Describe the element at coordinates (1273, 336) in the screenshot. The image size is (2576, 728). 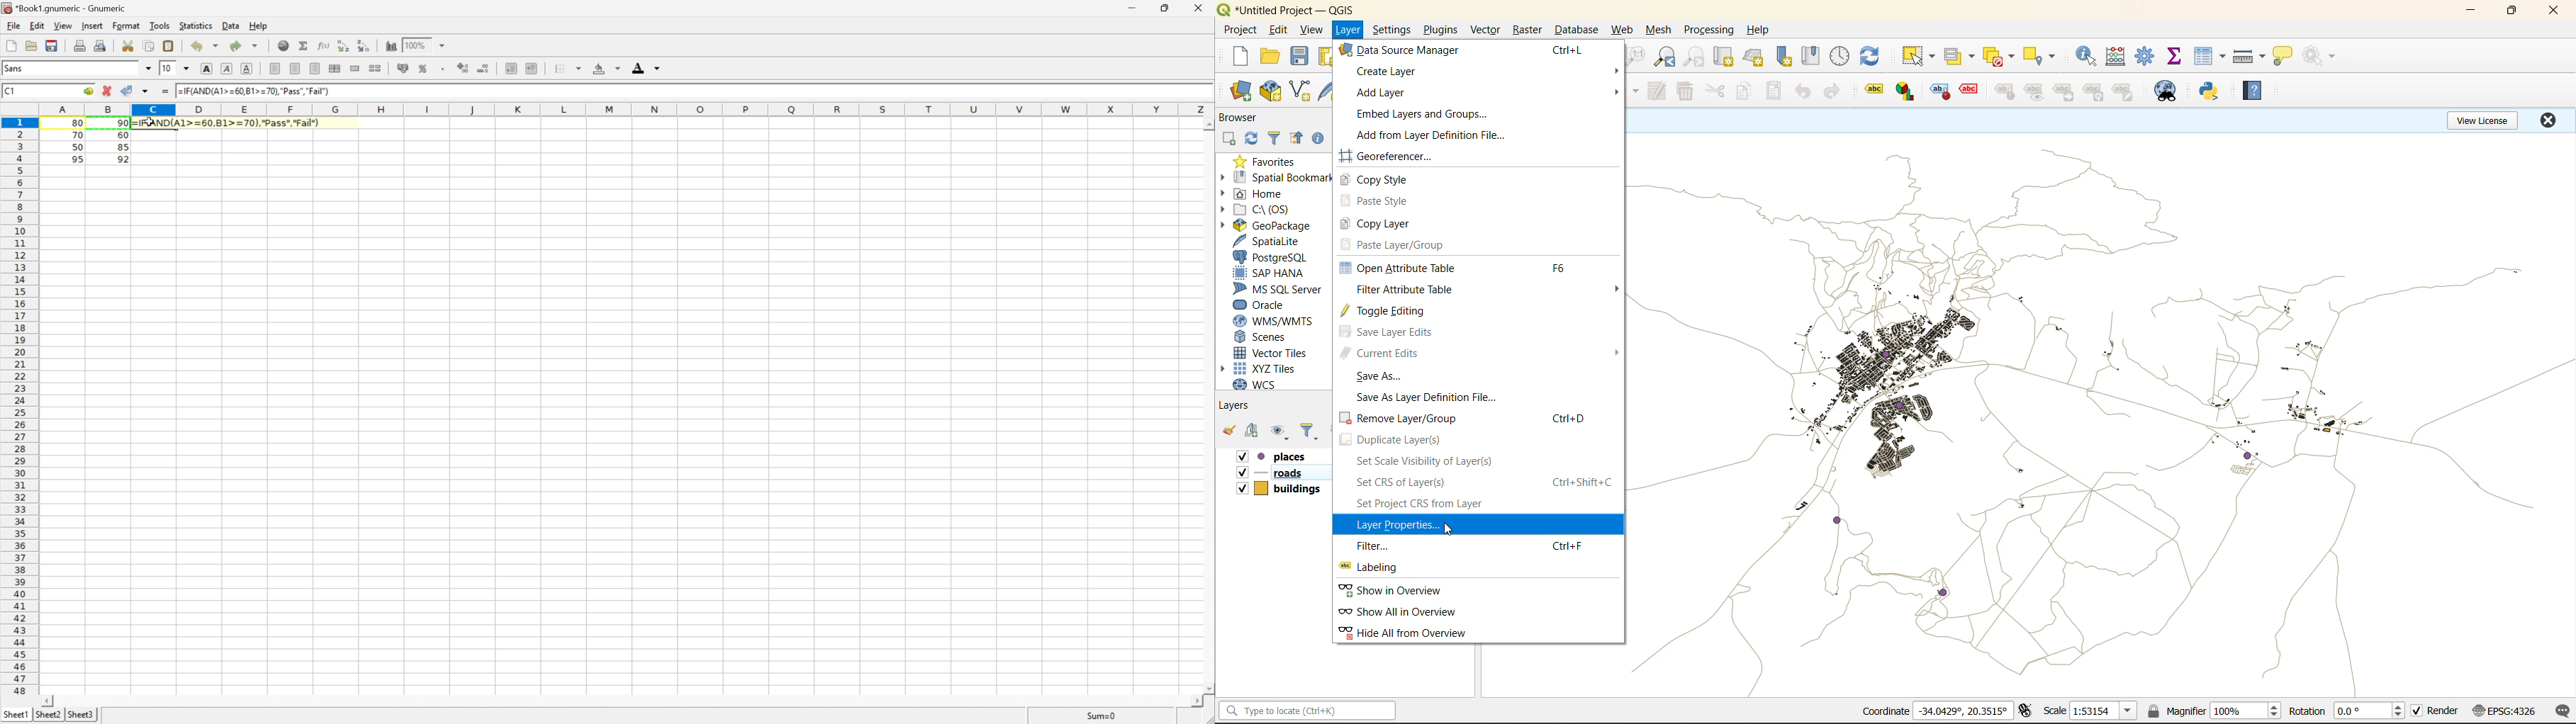
I see `scenes` at that location.